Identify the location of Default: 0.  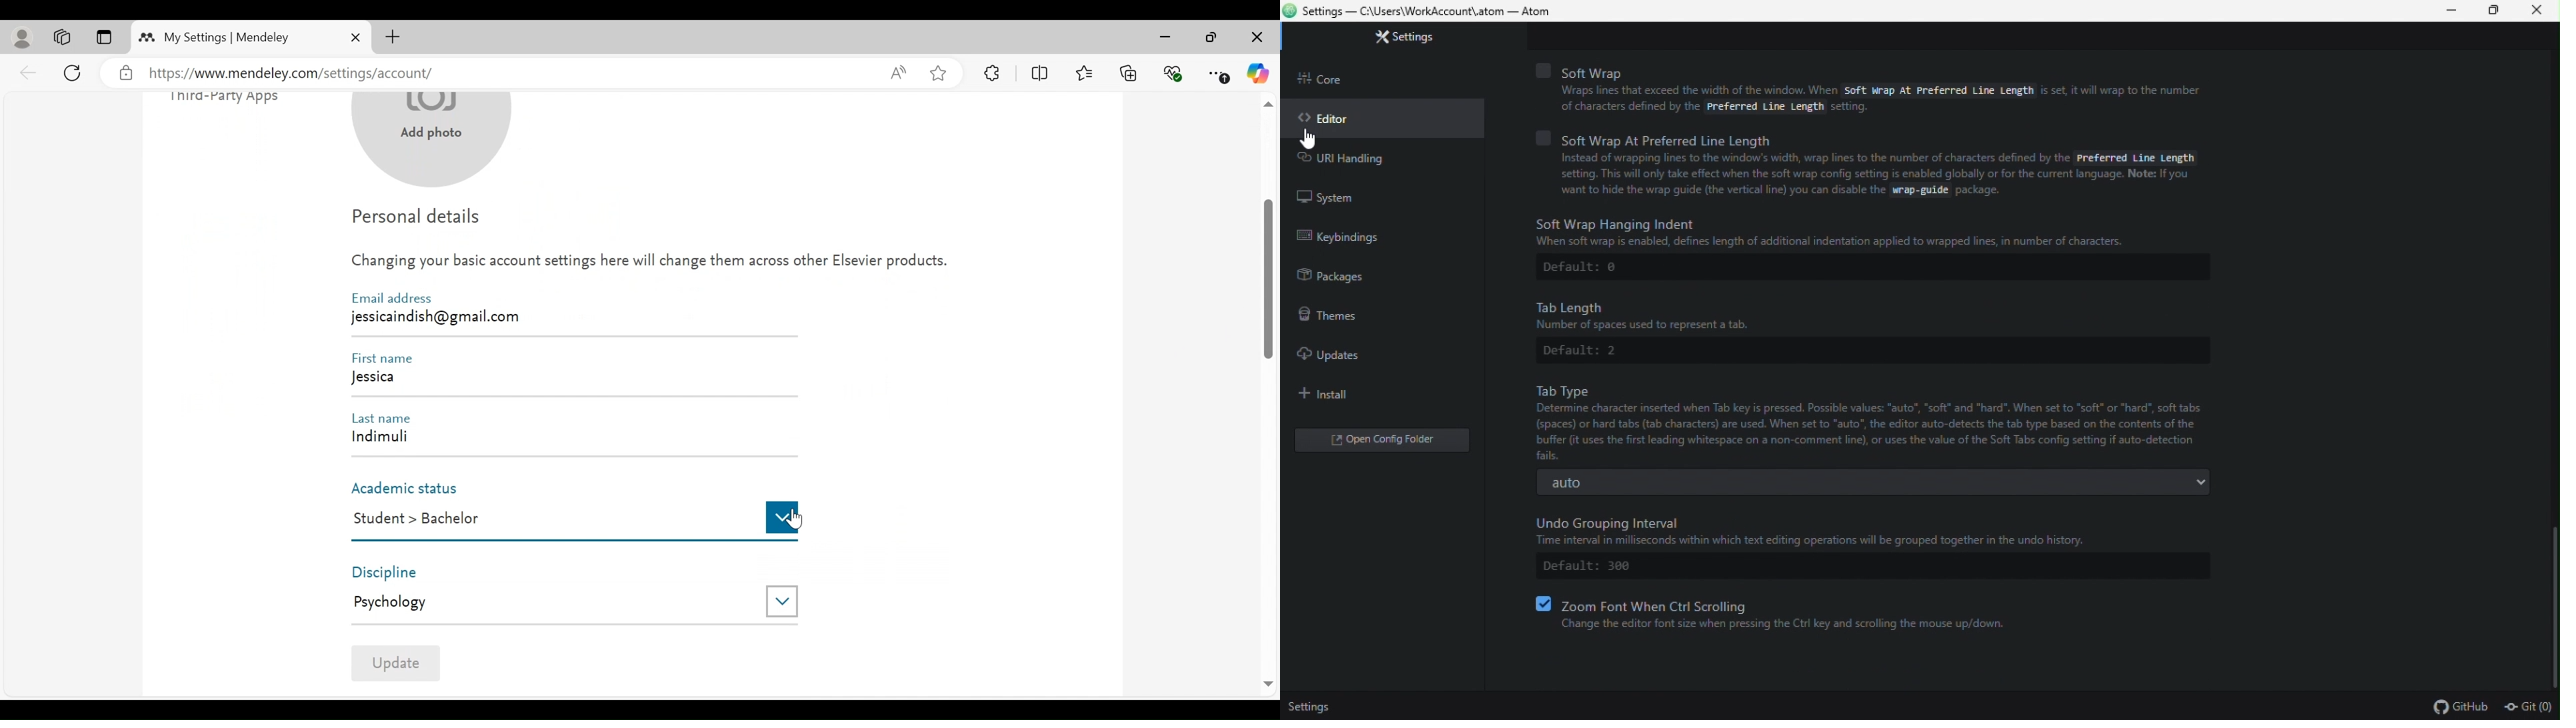
(1588, 267).